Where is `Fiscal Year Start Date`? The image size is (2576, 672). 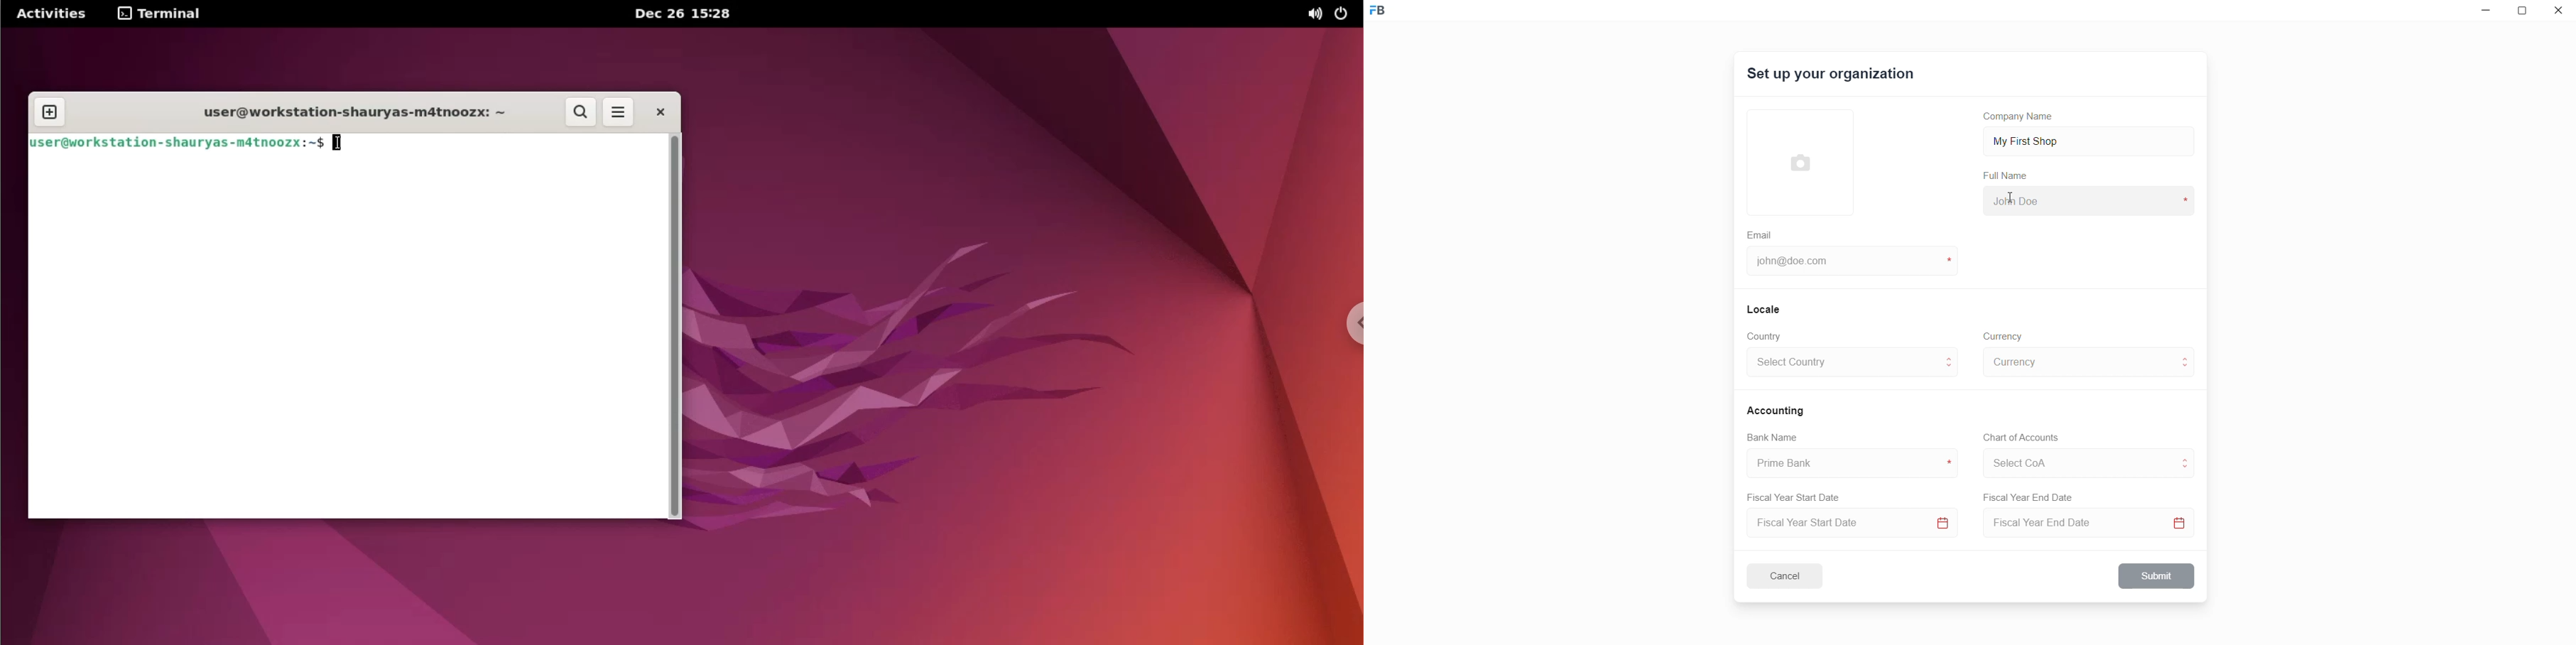 Fiscal Year Start Date is located at coordinates (1798, 495).